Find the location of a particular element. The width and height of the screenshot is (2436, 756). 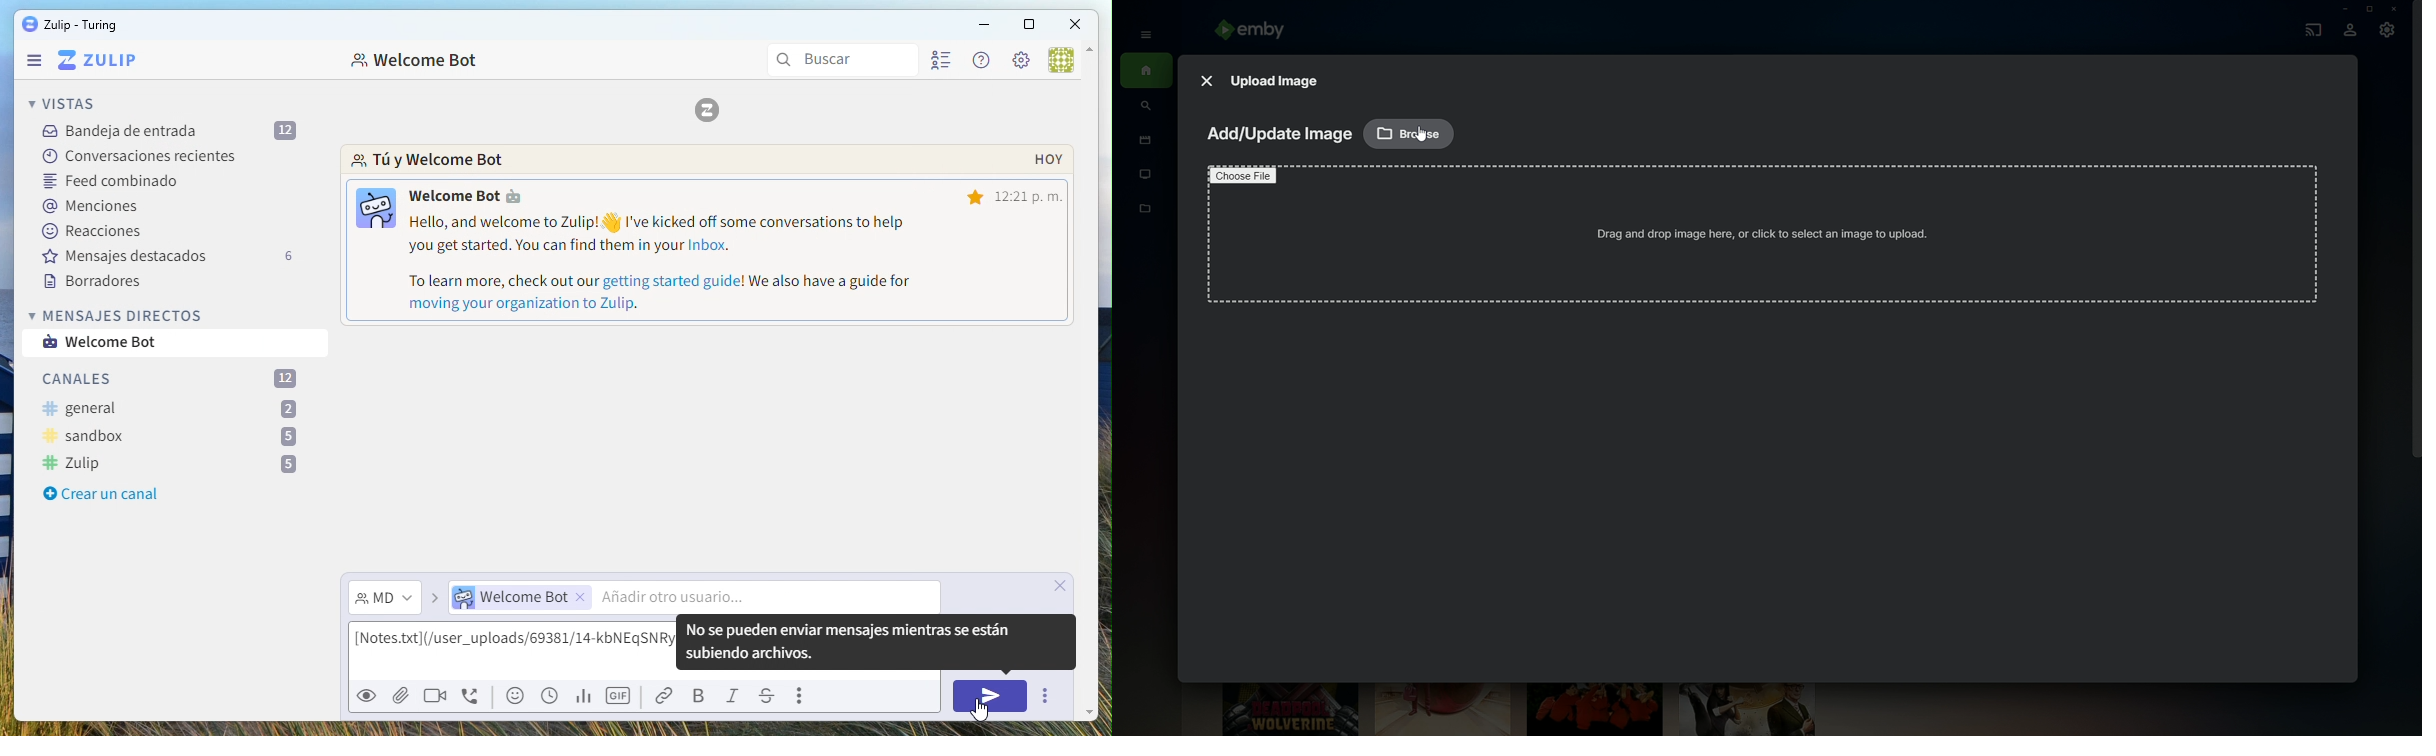

Box is located at coordinates (1028, 26).